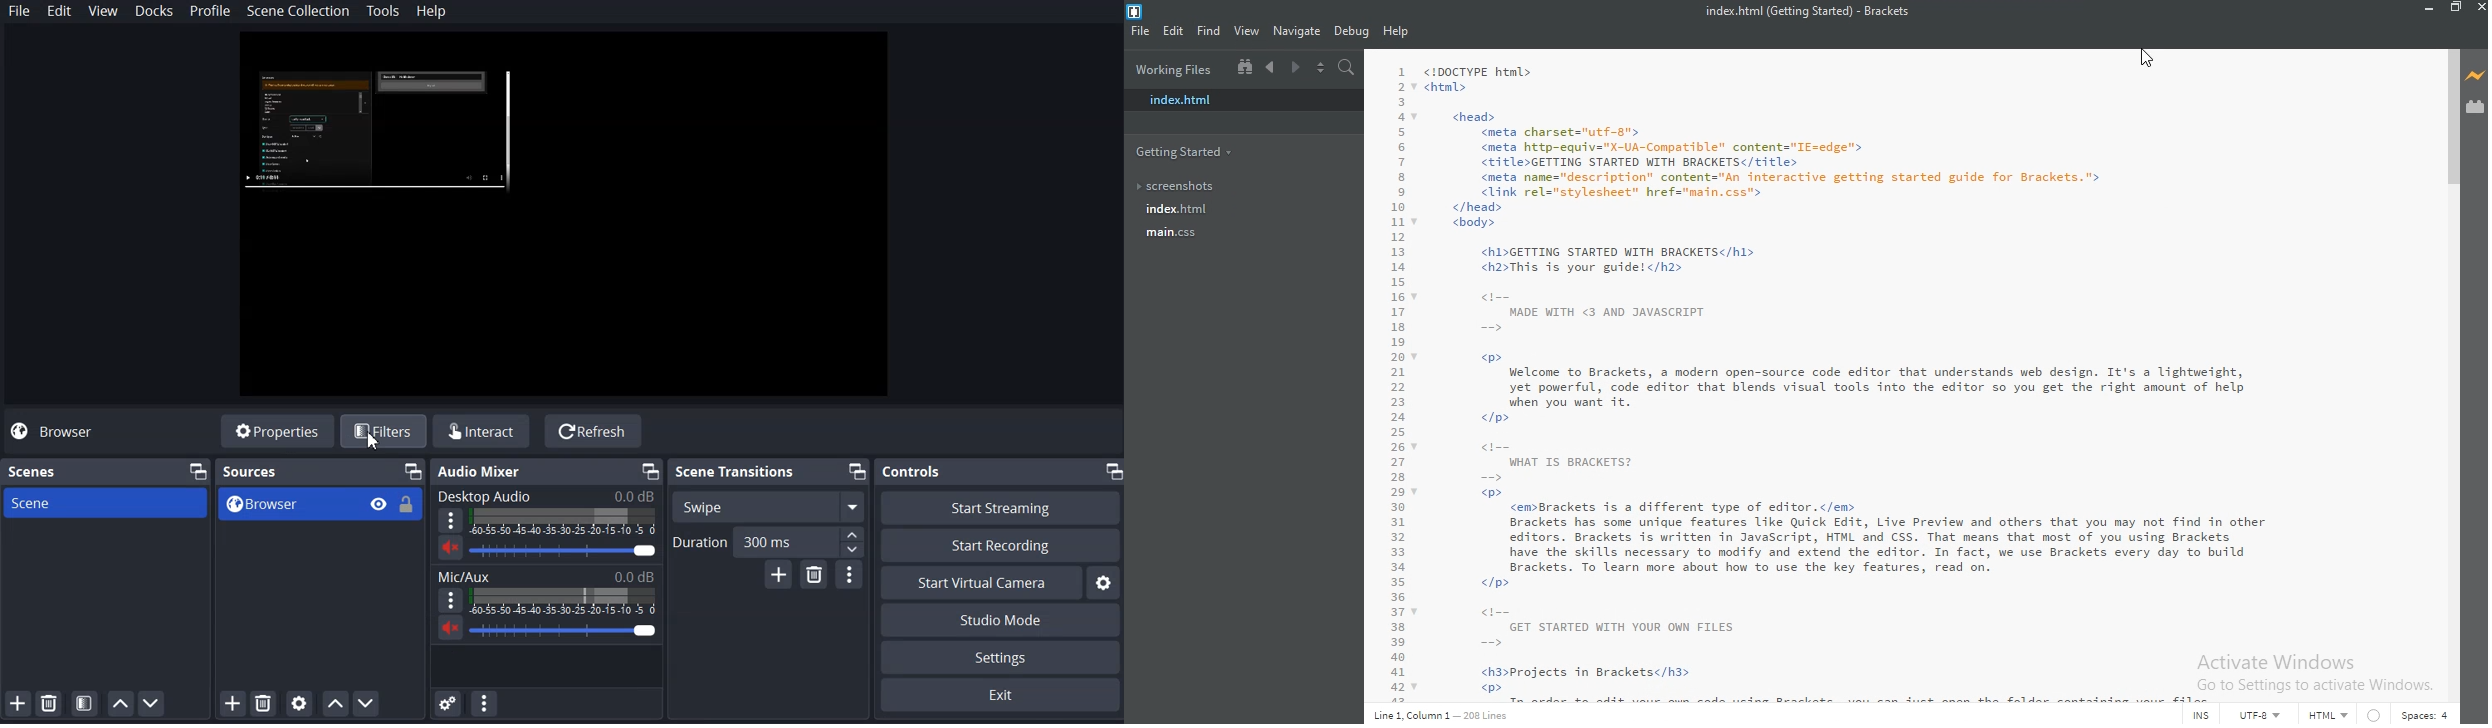 Image resolution: width=2492 pixels, height=728 pixels. What do you see at coordinates (767, 541) in the screenshot?
I see `Duration Adjuster` at bounding box center [767, 541].